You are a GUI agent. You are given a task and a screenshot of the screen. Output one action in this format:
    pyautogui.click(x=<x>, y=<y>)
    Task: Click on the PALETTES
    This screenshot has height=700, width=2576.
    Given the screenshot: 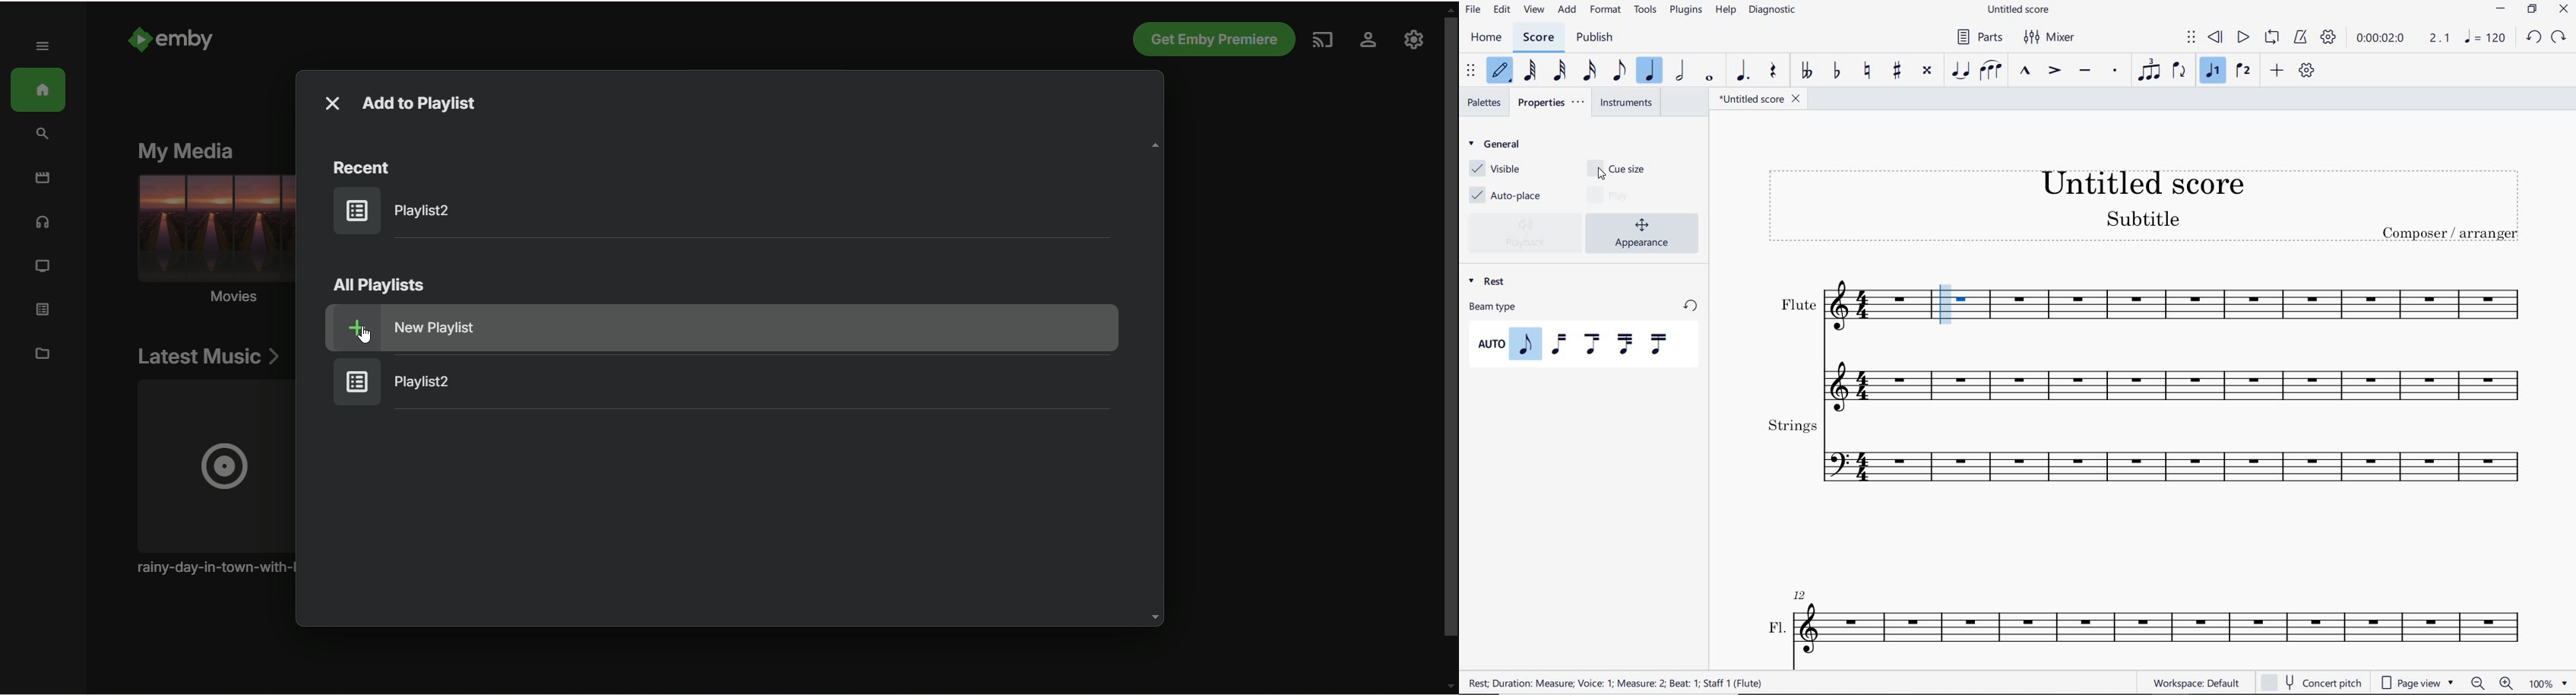 What is the action you would take?
    pyautogui.click(x=1484, y=101)
    